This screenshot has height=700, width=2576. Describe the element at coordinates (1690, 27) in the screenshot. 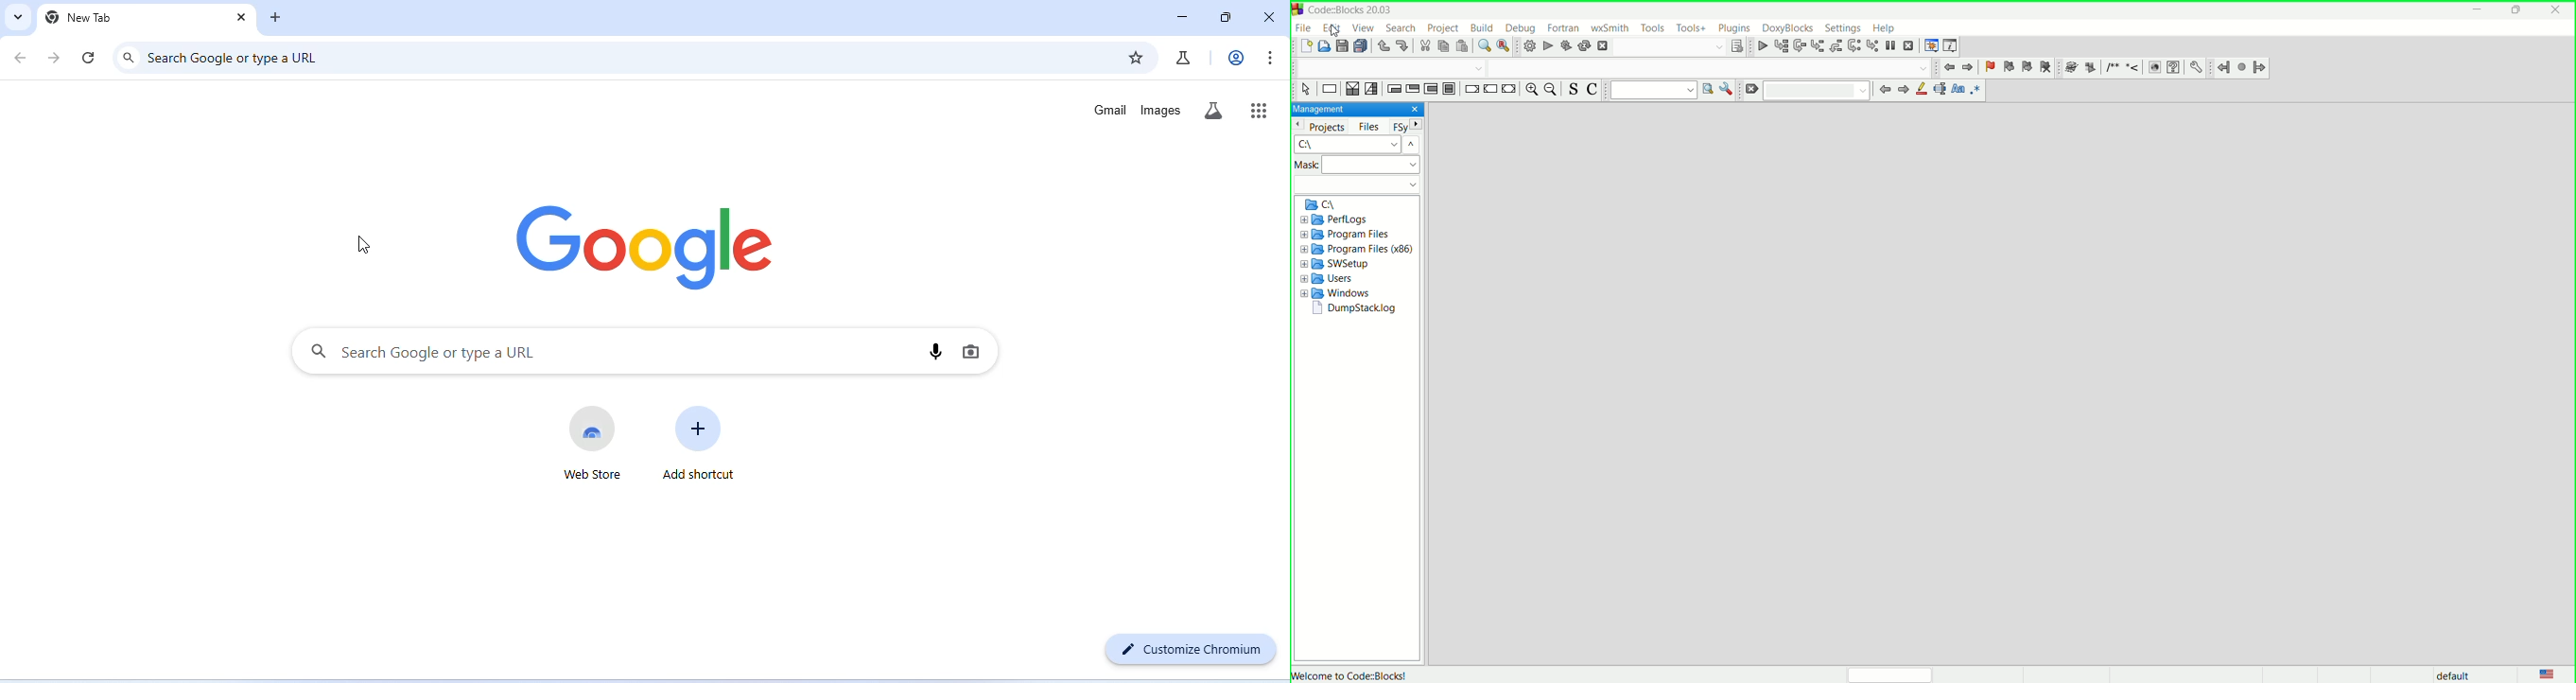

I see `tools+` at that location.